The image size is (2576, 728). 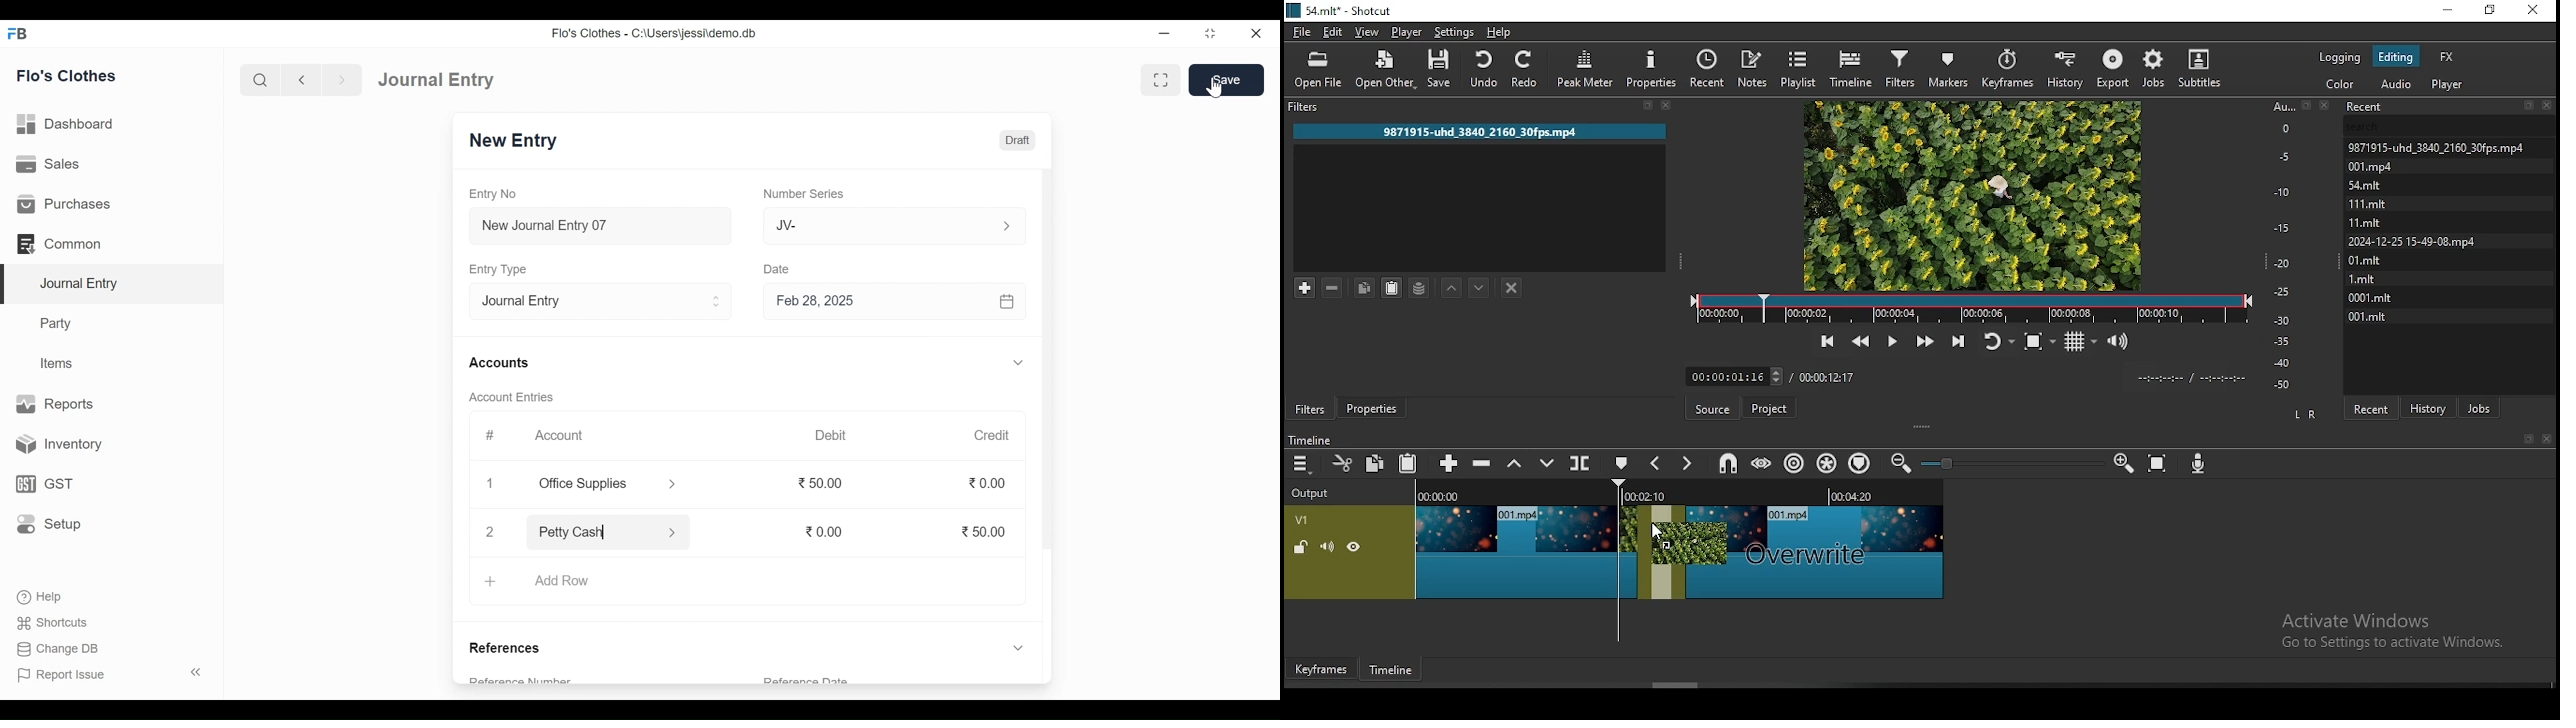 What do you see at coordinates (2197, 69) in the screenshot?
I see `subtitles` at bounding box center [2197, 69].